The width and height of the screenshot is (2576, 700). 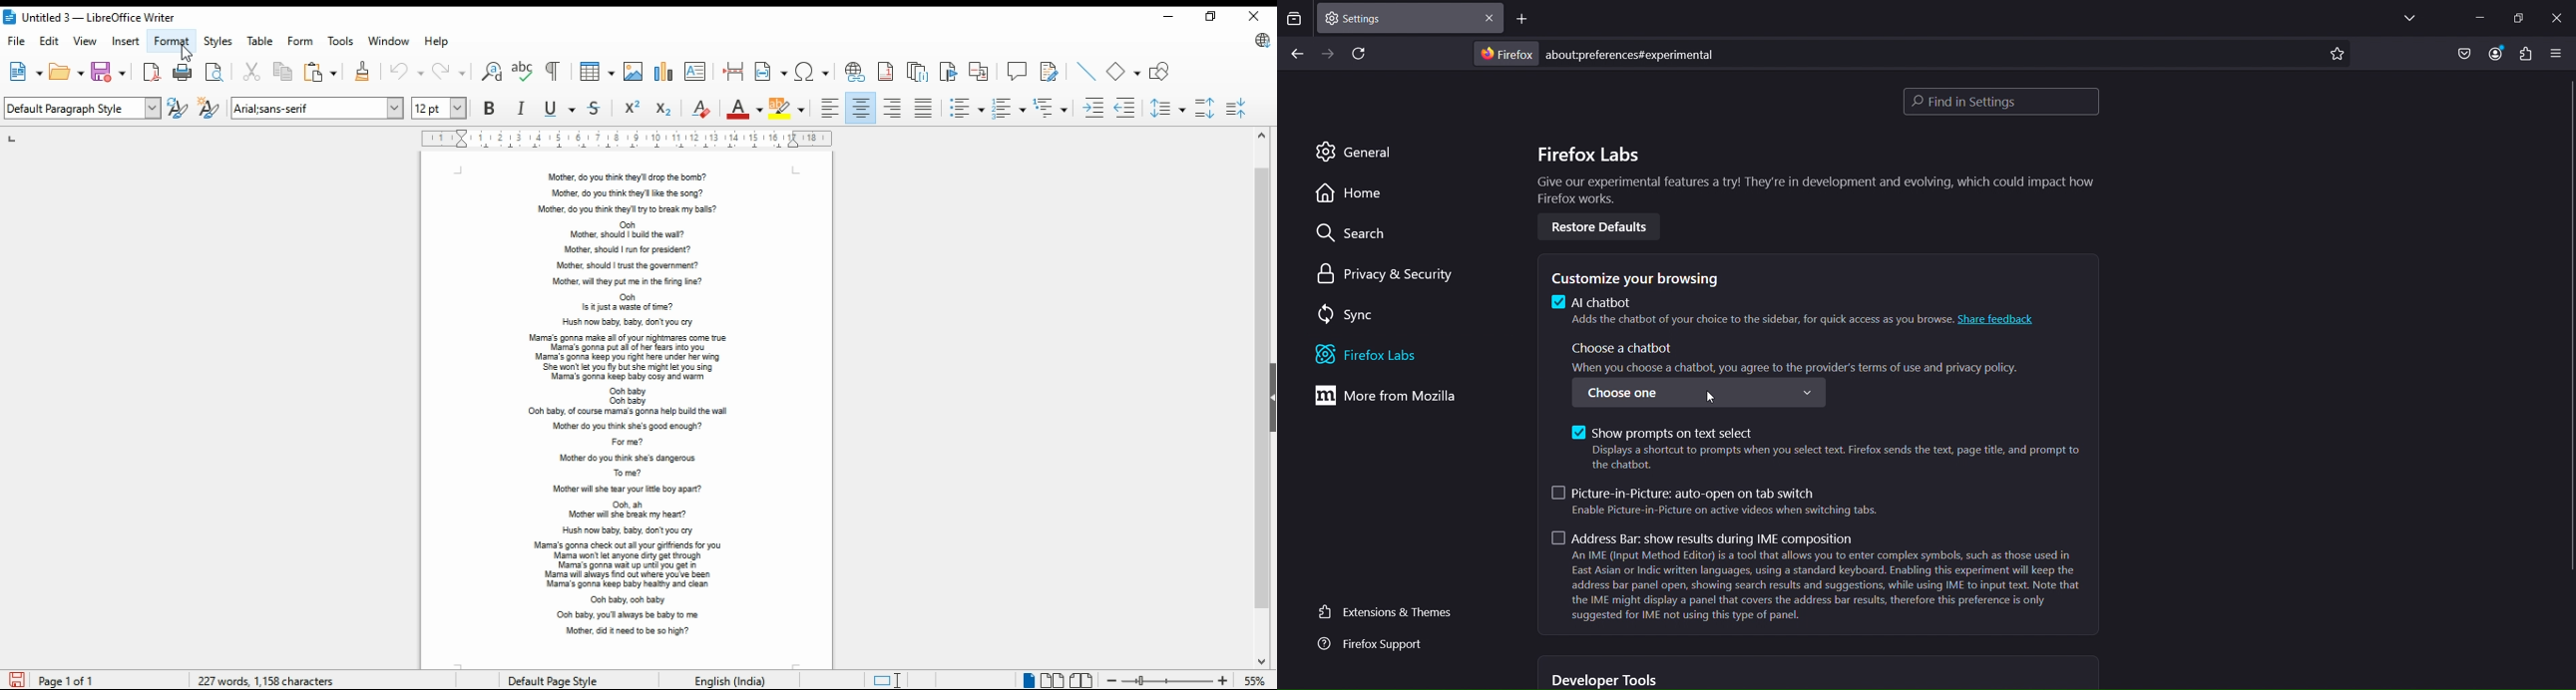 I want to click on minimize, so click(x=1170, y=16).